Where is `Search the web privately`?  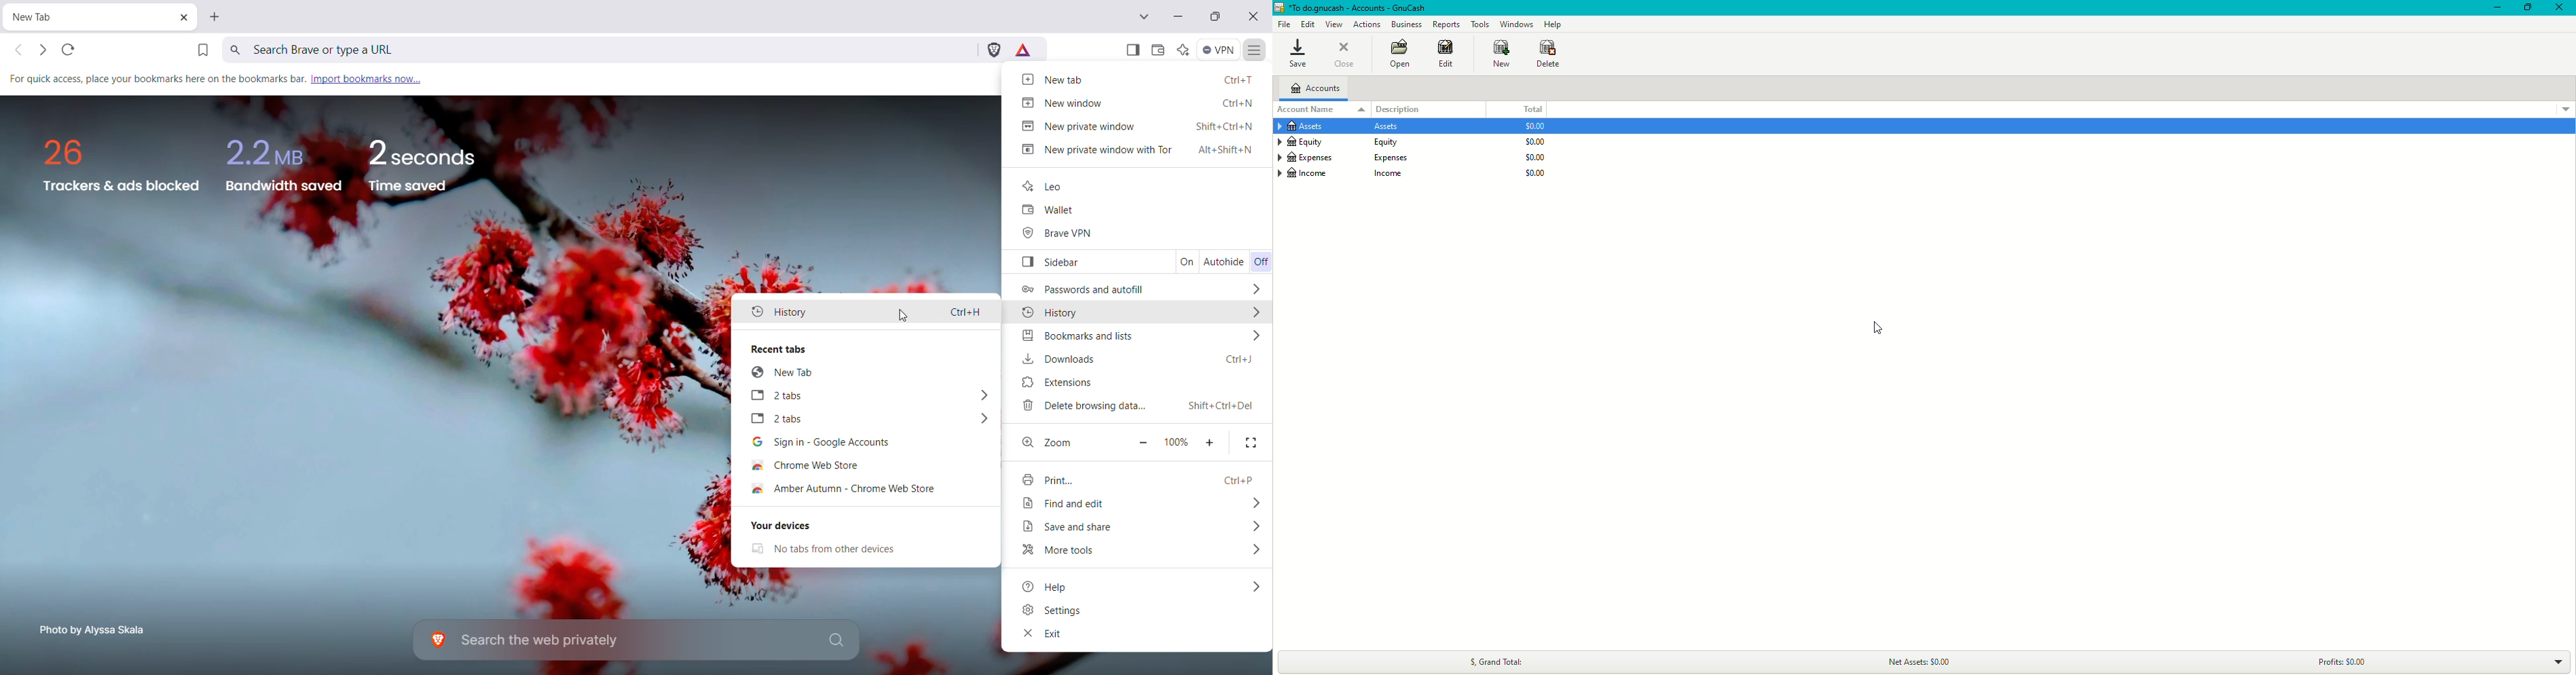
Search the web privately is located at coordinates (640, 641).